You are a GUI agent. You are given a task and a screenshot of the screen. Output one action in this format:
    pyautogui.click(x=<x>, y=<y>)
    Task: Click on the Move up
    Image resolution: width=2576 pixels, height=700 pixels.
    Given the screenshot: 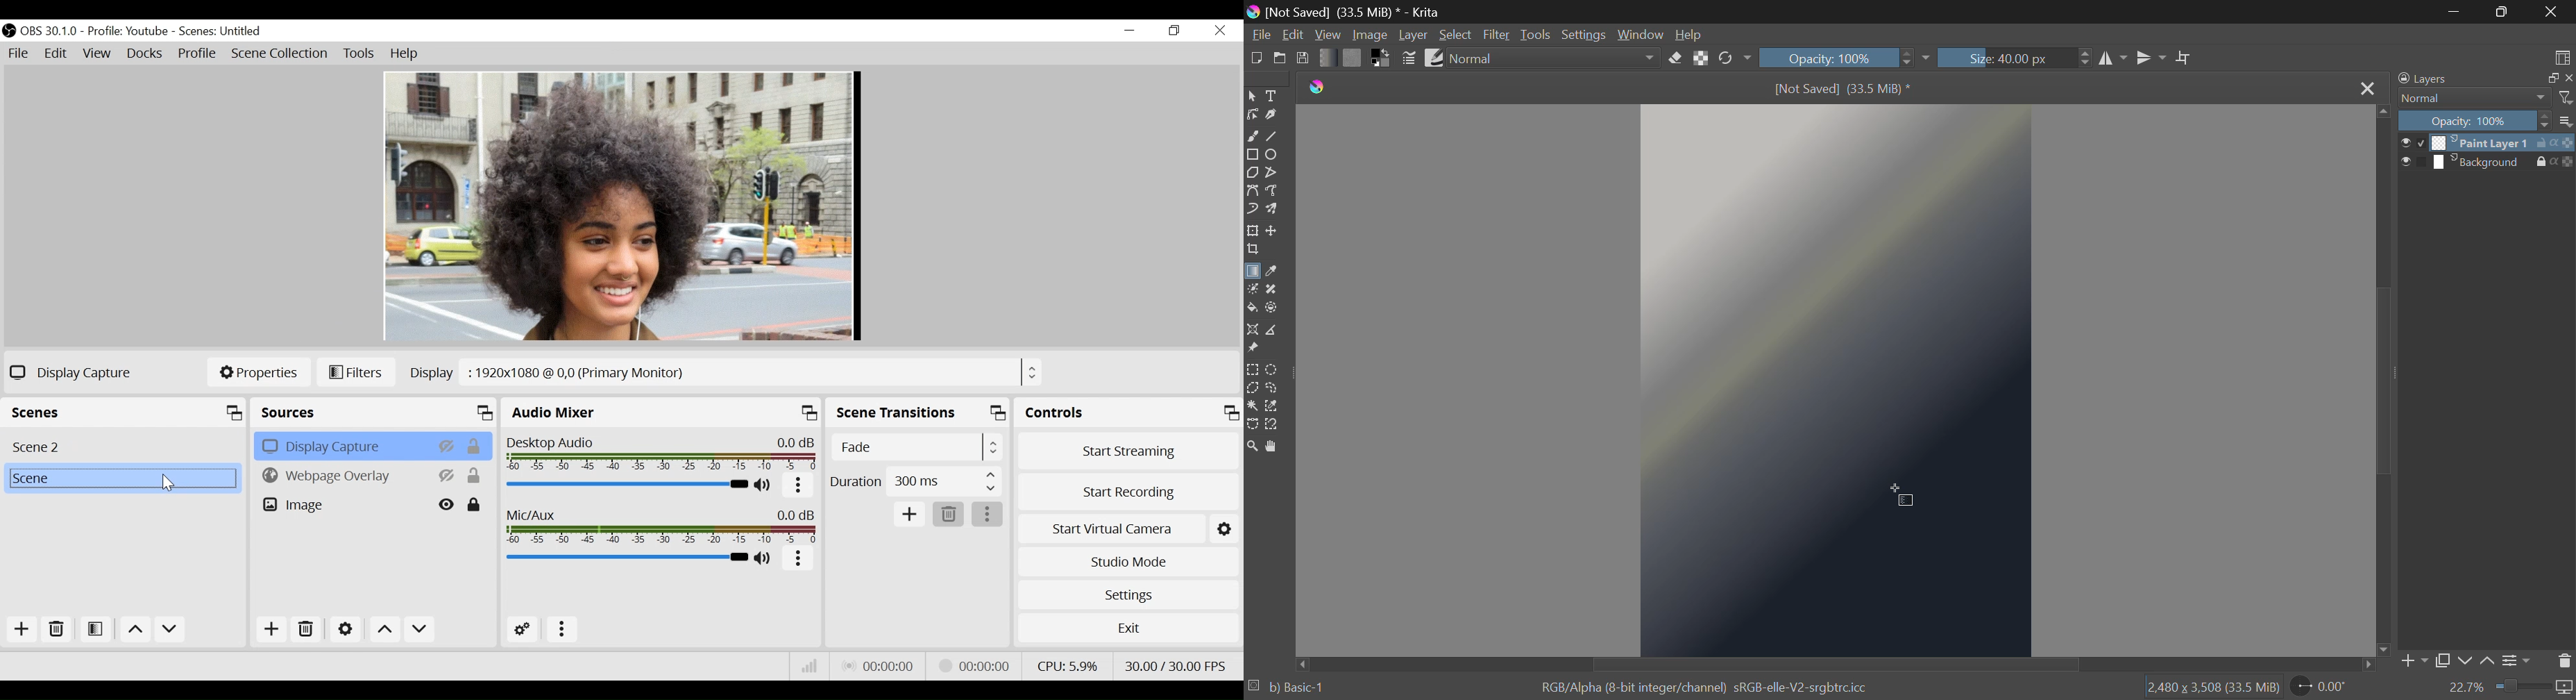 What is the action you would take?
    pyautogui.click(x=134, y=631)
    